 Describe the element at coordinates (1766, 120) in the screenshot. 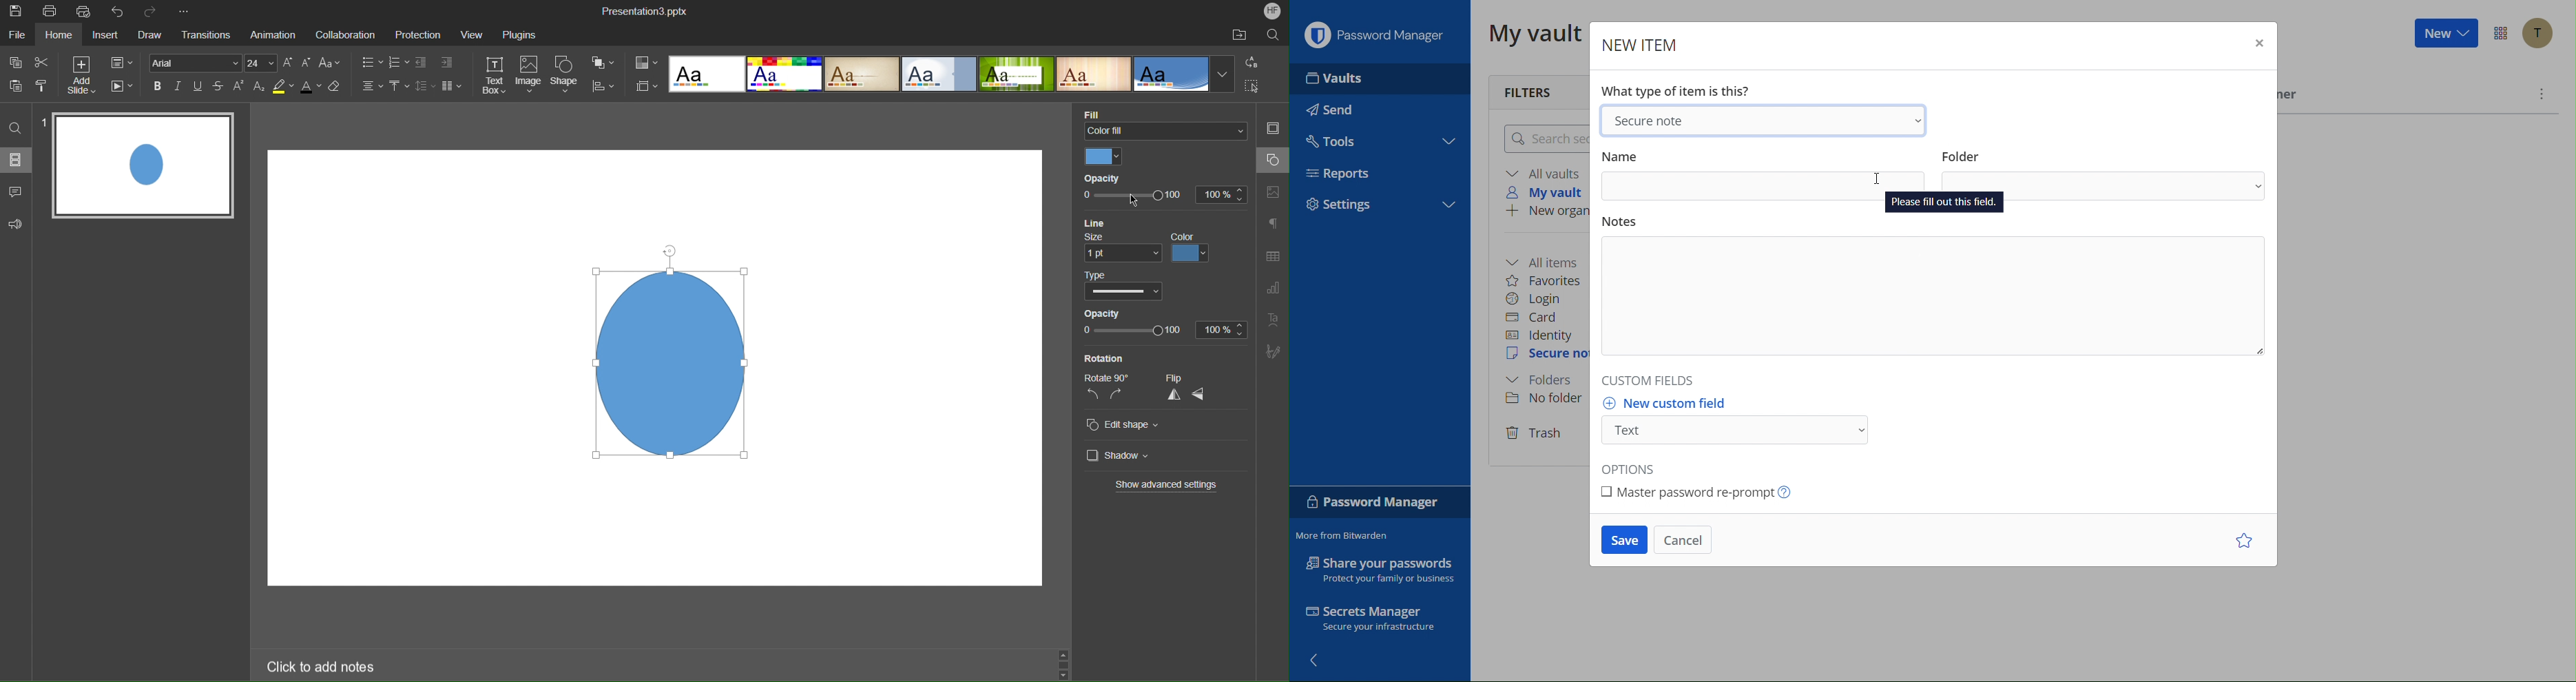

I see `Secure Note` at that location.